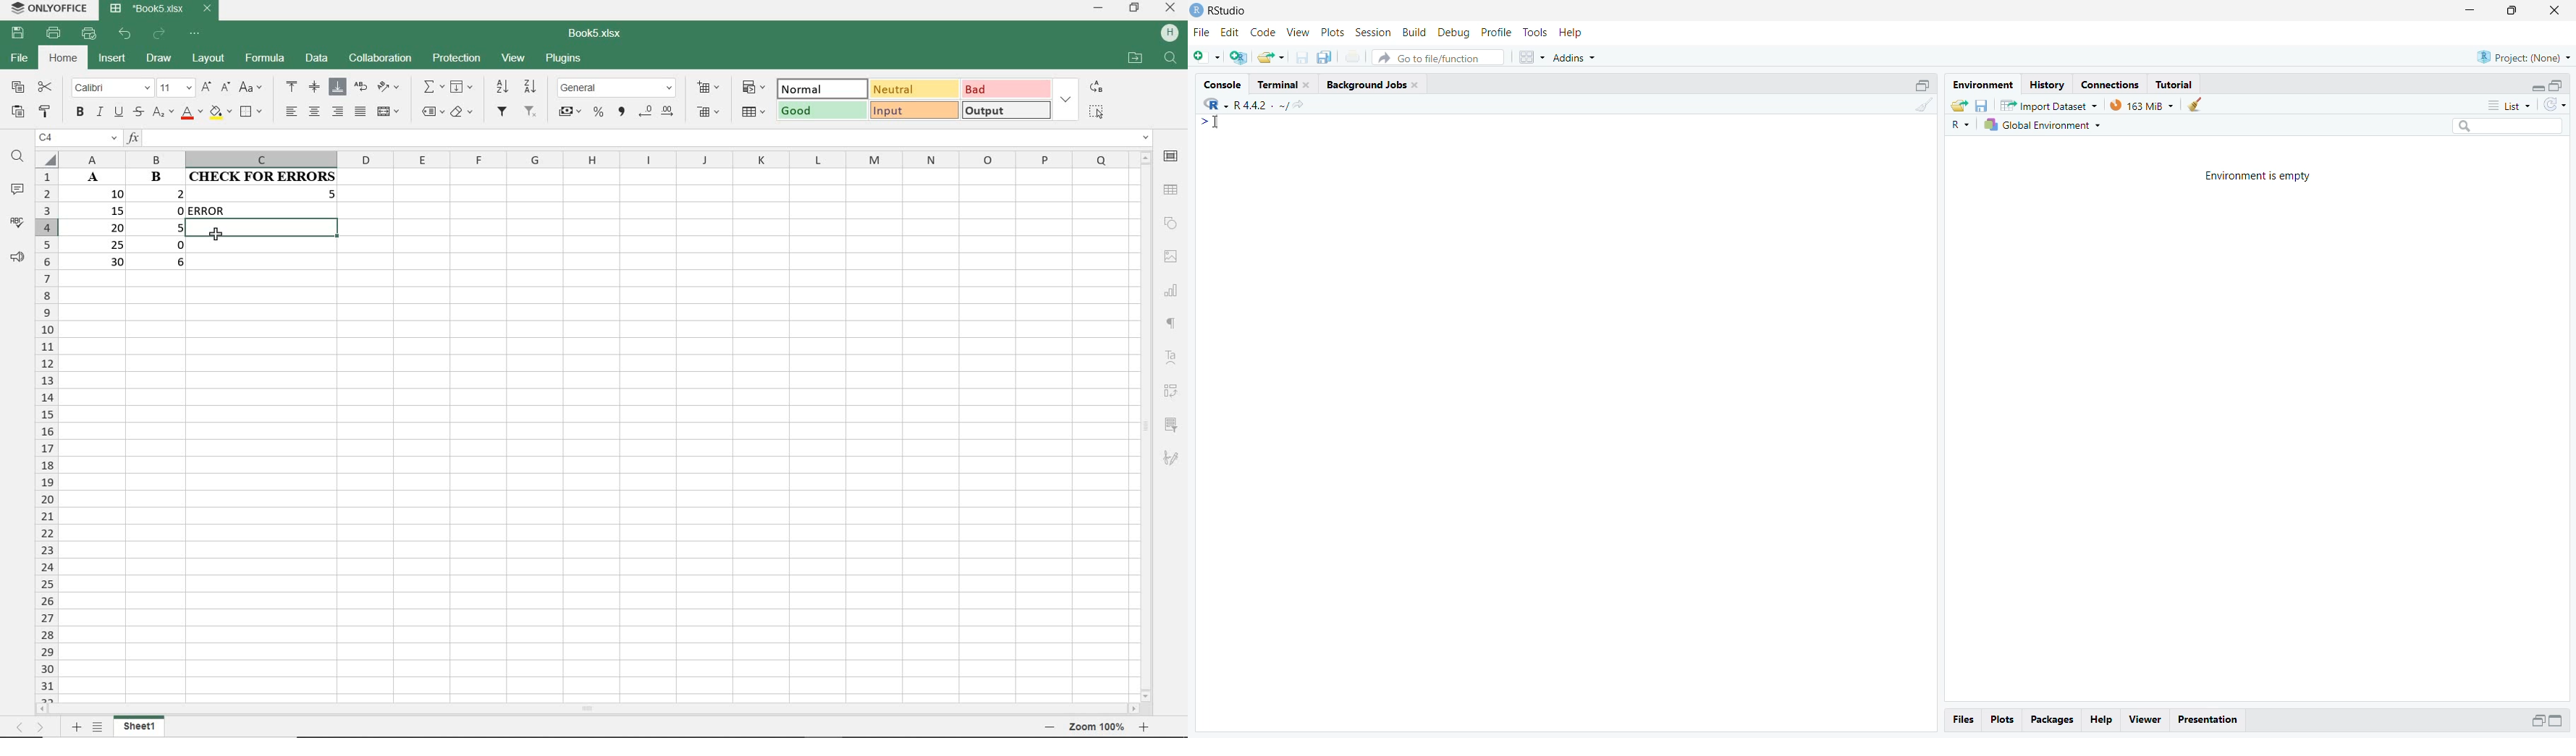 The image size is (2576, 756). What do you see at coordinates (2472, 9) in the screenshot?
I see `minimise` at bounding box center [2472, 9].